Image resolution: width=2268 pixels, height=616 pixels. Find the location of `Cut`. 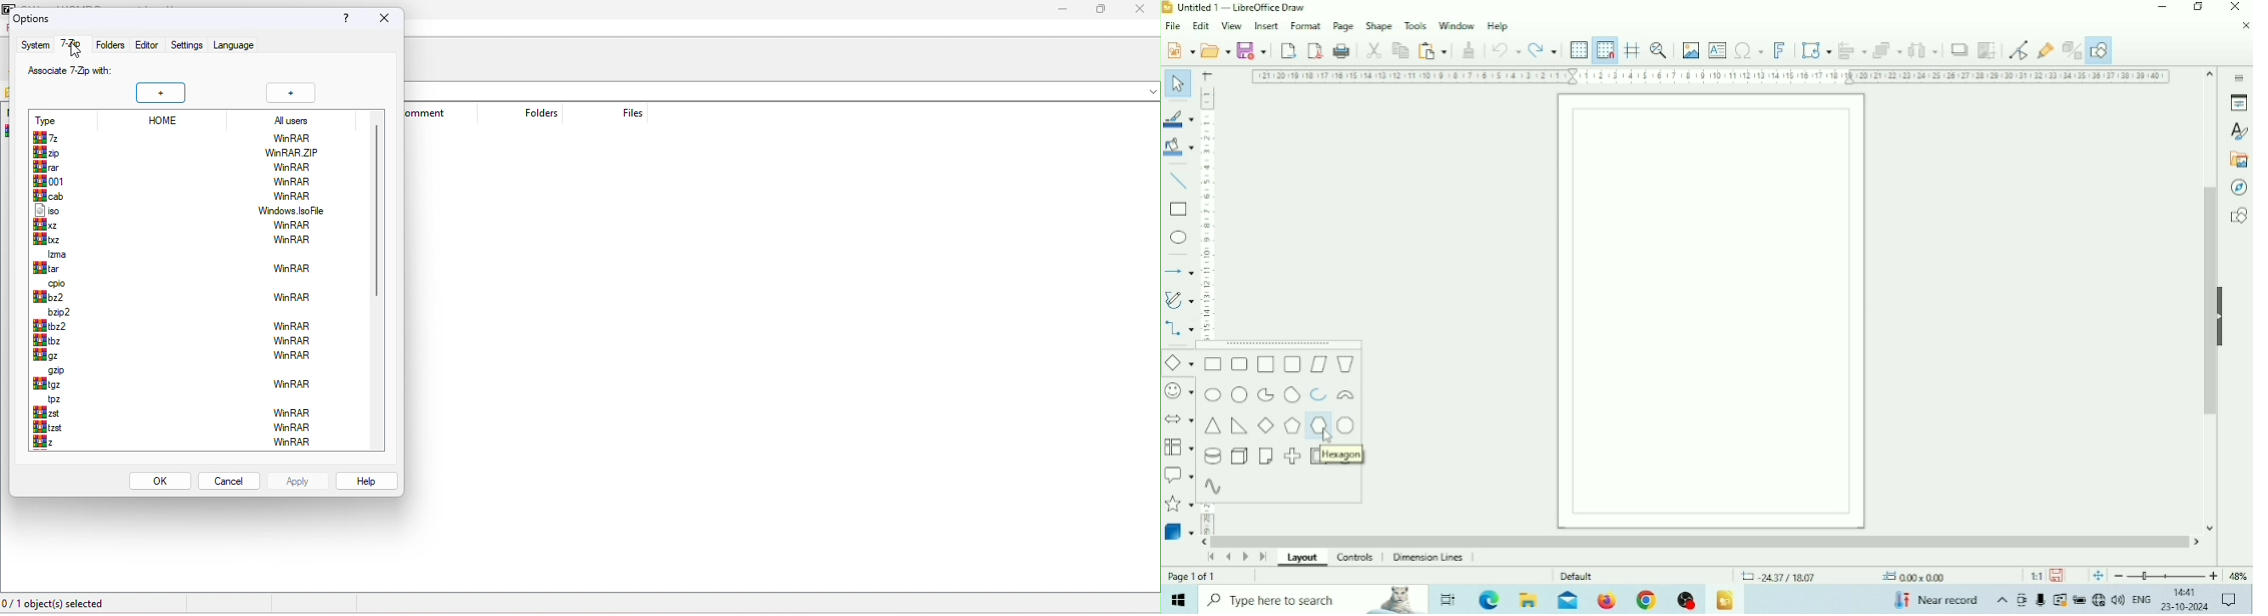

Cut is located at coordinates (1374, 51).